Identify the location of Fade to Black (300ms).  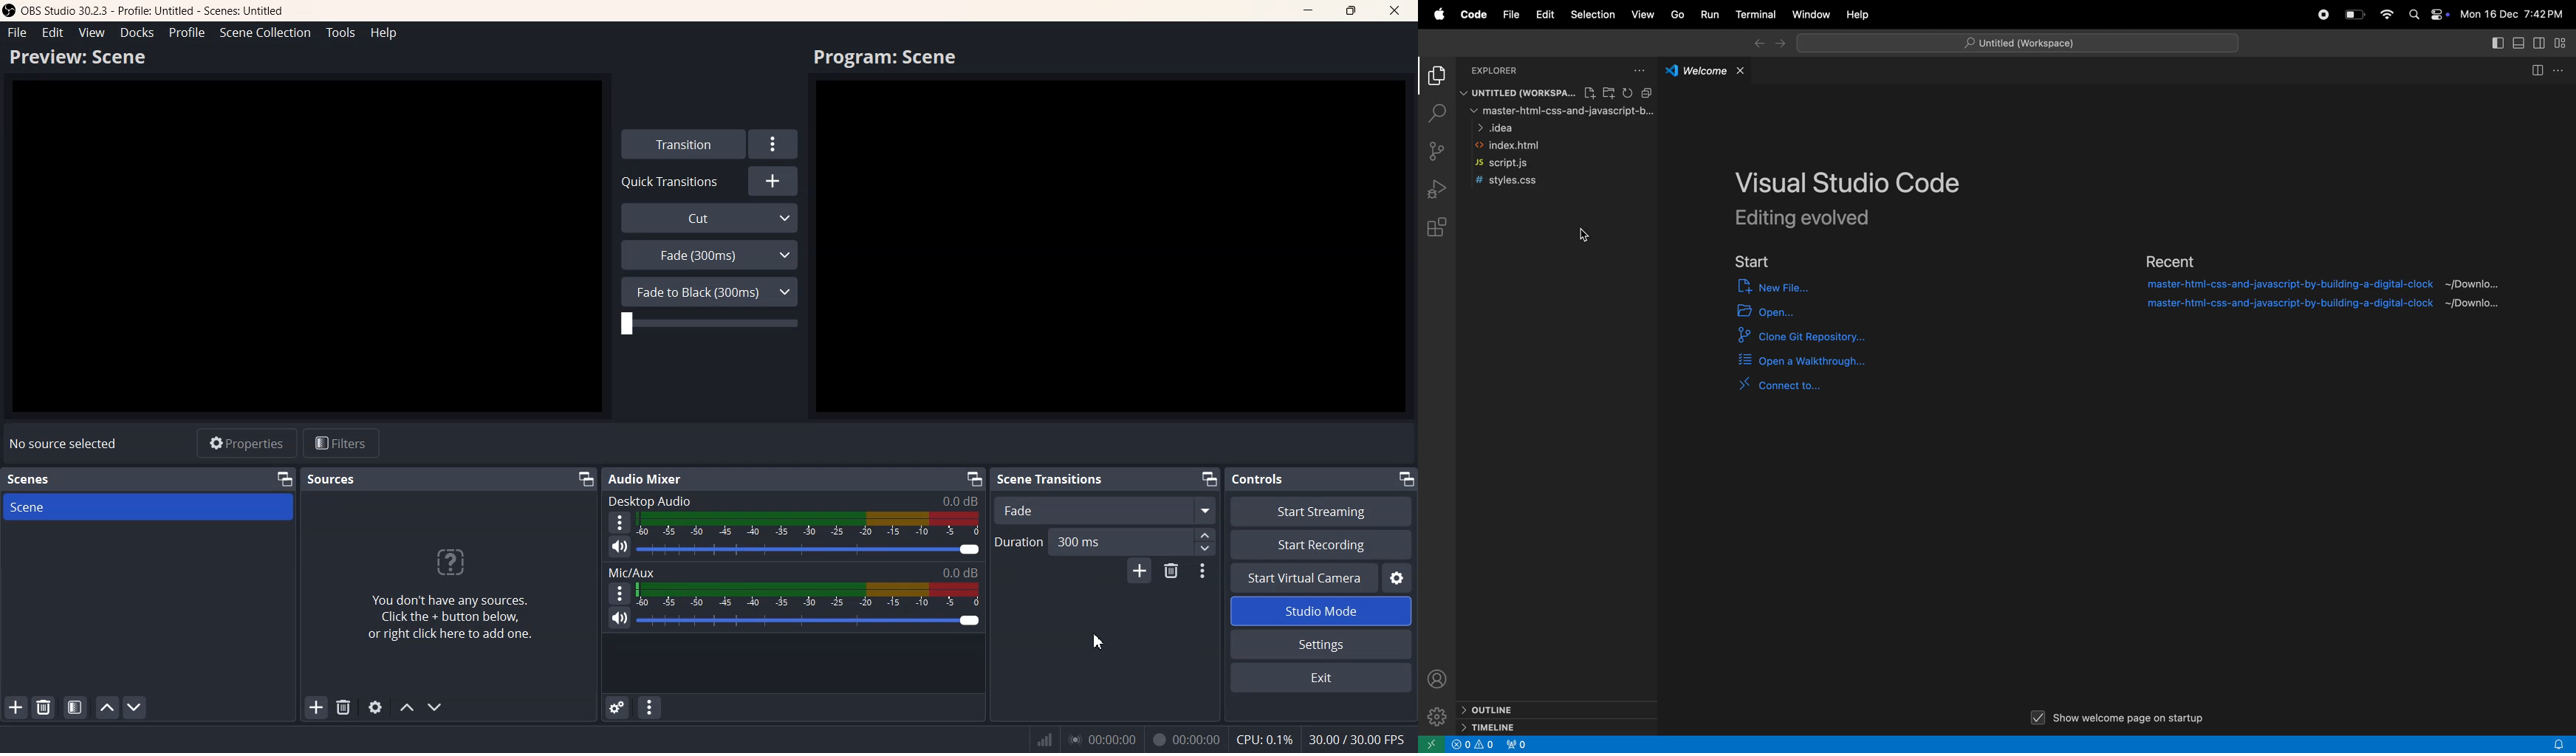
(705, 292).